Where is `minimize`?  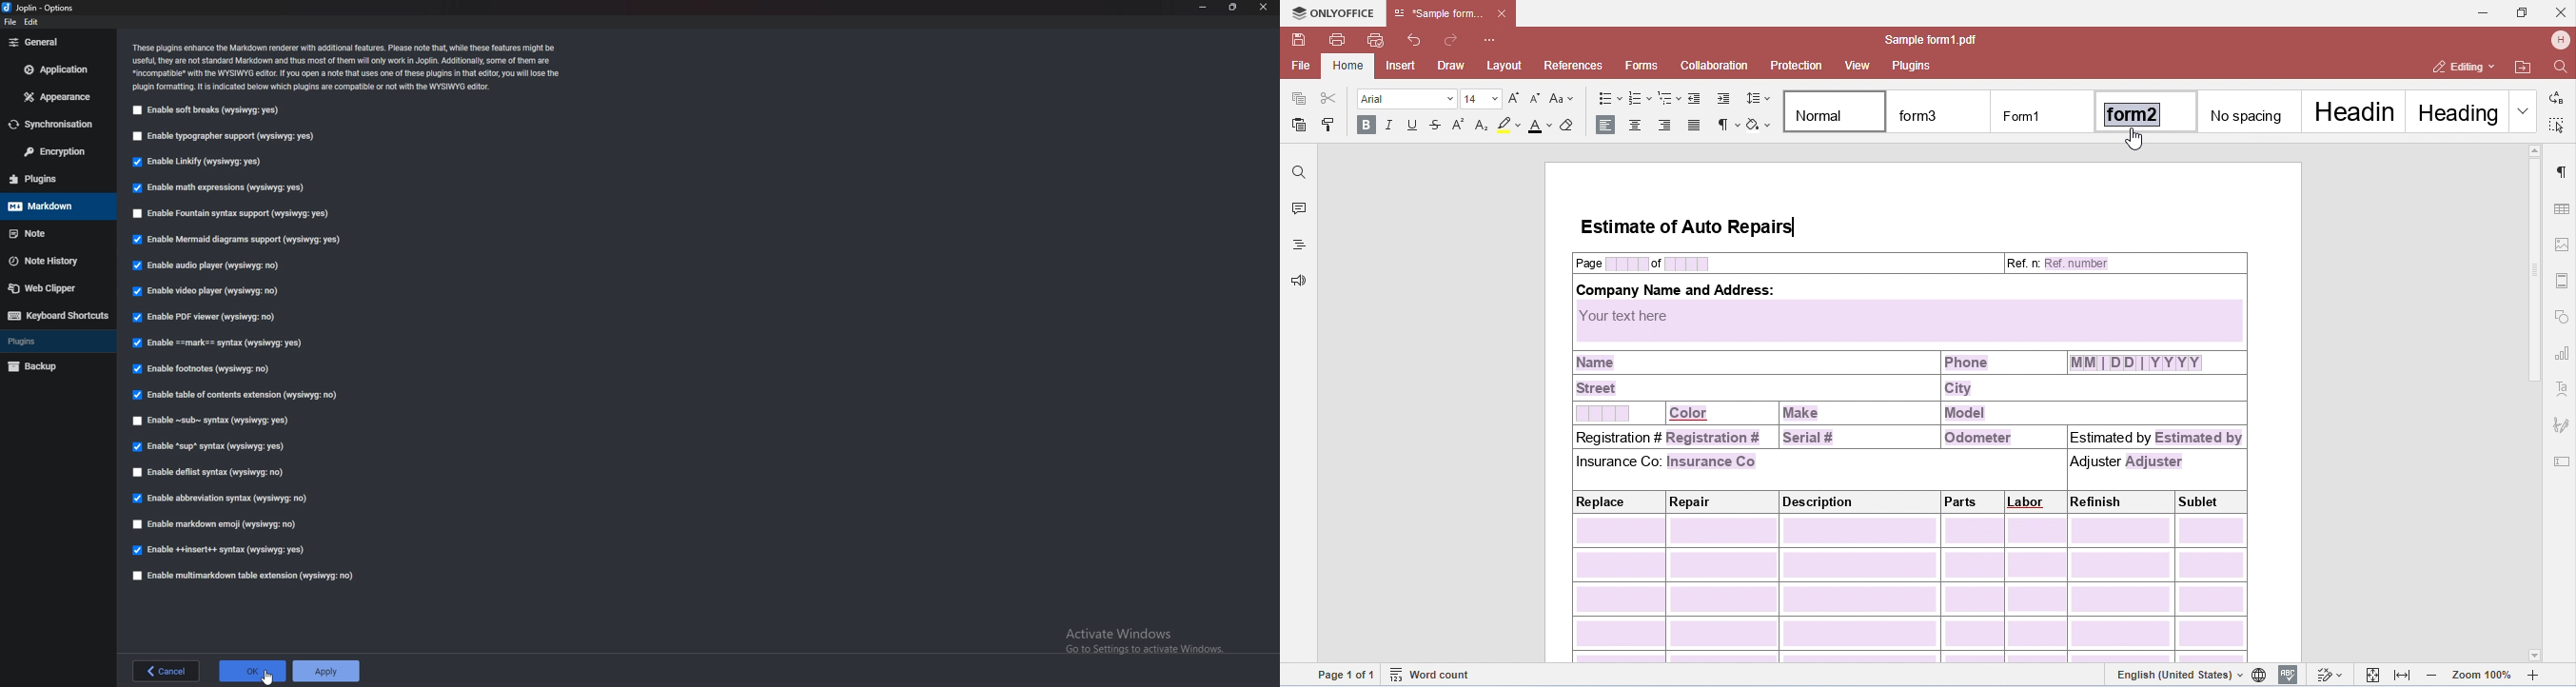 minimize is located at coordinates (1202, 6).